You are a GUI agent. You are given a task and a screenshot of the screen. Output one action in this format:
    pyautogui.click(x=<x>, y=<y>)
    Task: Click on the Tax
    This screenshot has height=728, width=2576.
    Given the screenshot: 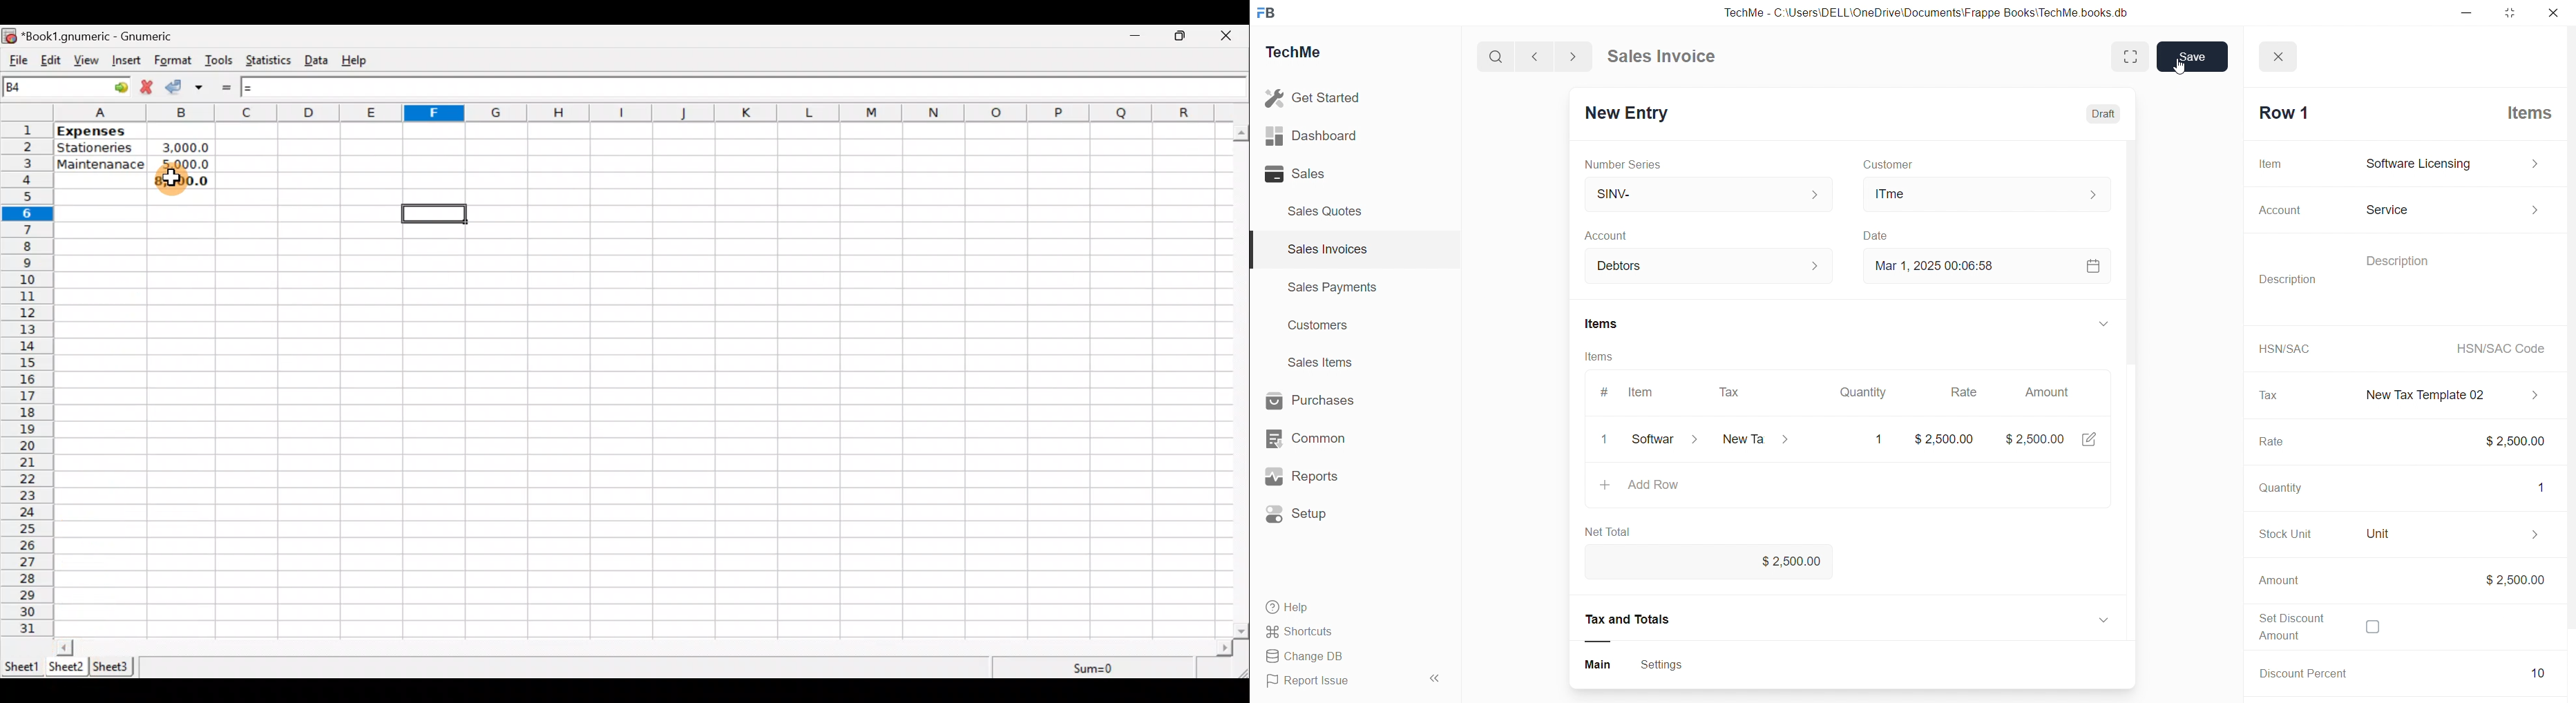 What is the action you would take?
    pyautogui.click(x=2267, y=395)
    